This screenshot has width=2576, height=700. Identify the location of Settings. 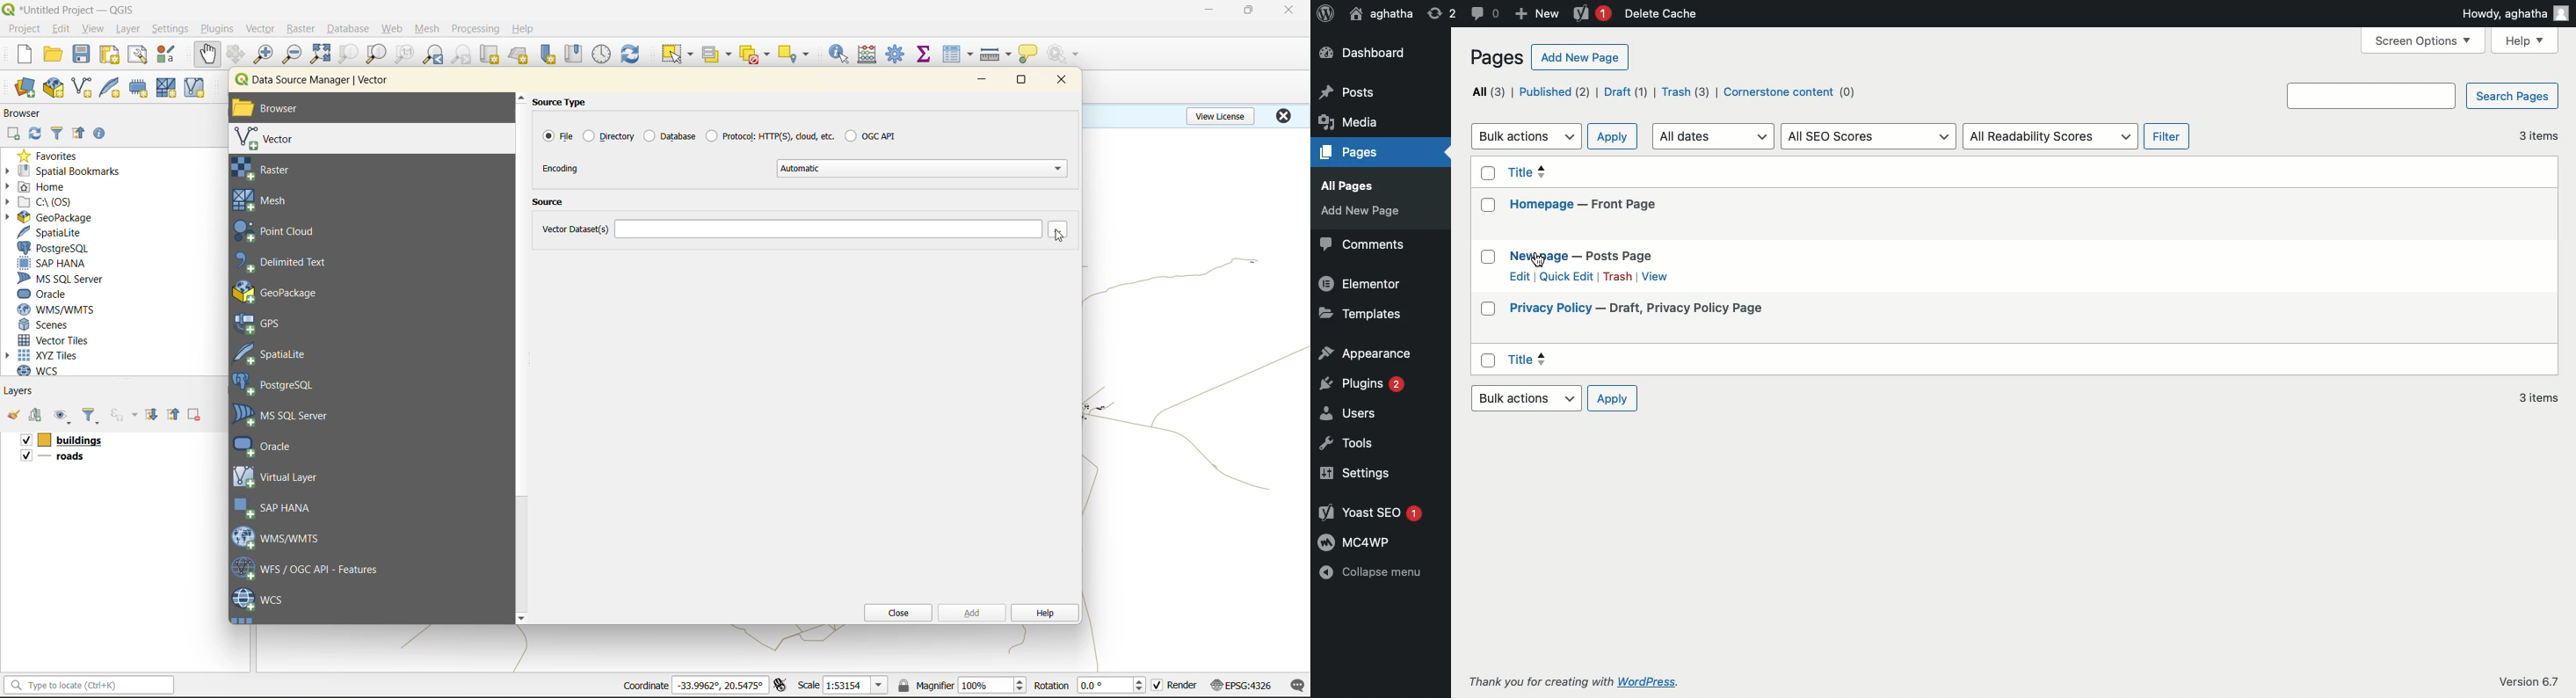
(1368, 472).